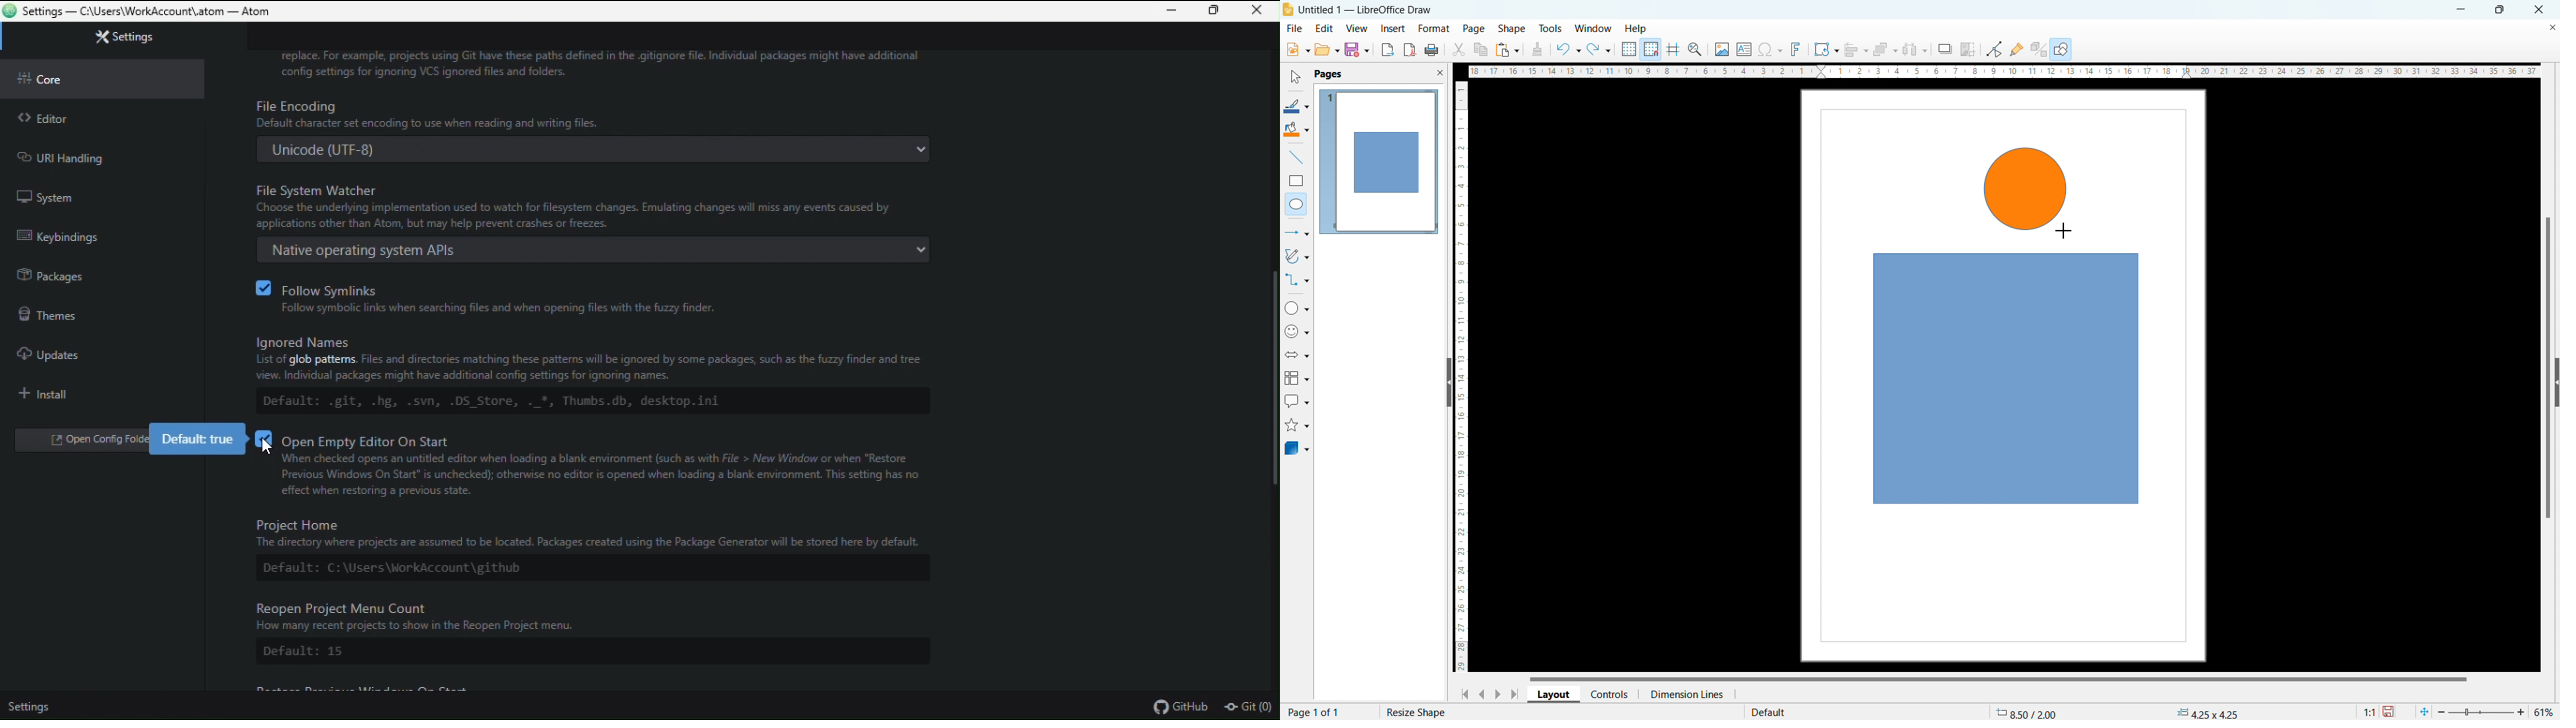 Image resolution: width=2576 pixels, height=728 pixels. I want to click on core, so click(102, 81).